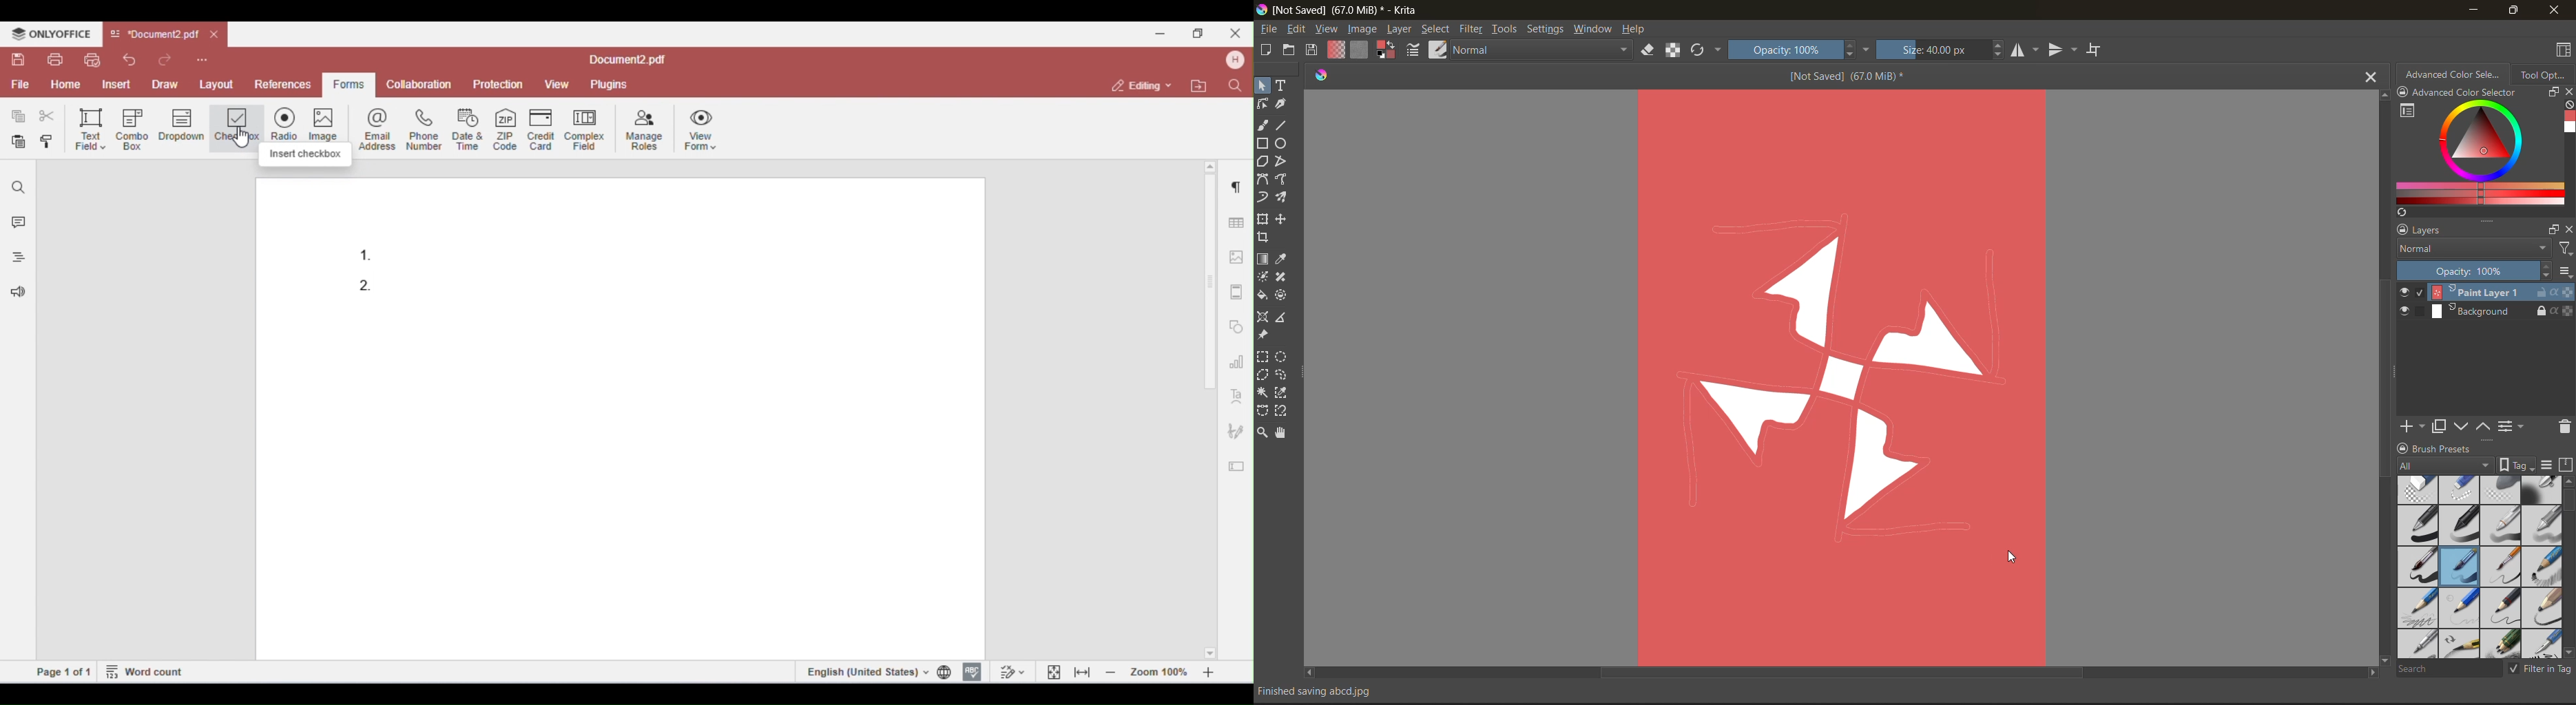 The height and width of the screenshot is (728, 2576). I want to click on tools, so click(1263, 275).